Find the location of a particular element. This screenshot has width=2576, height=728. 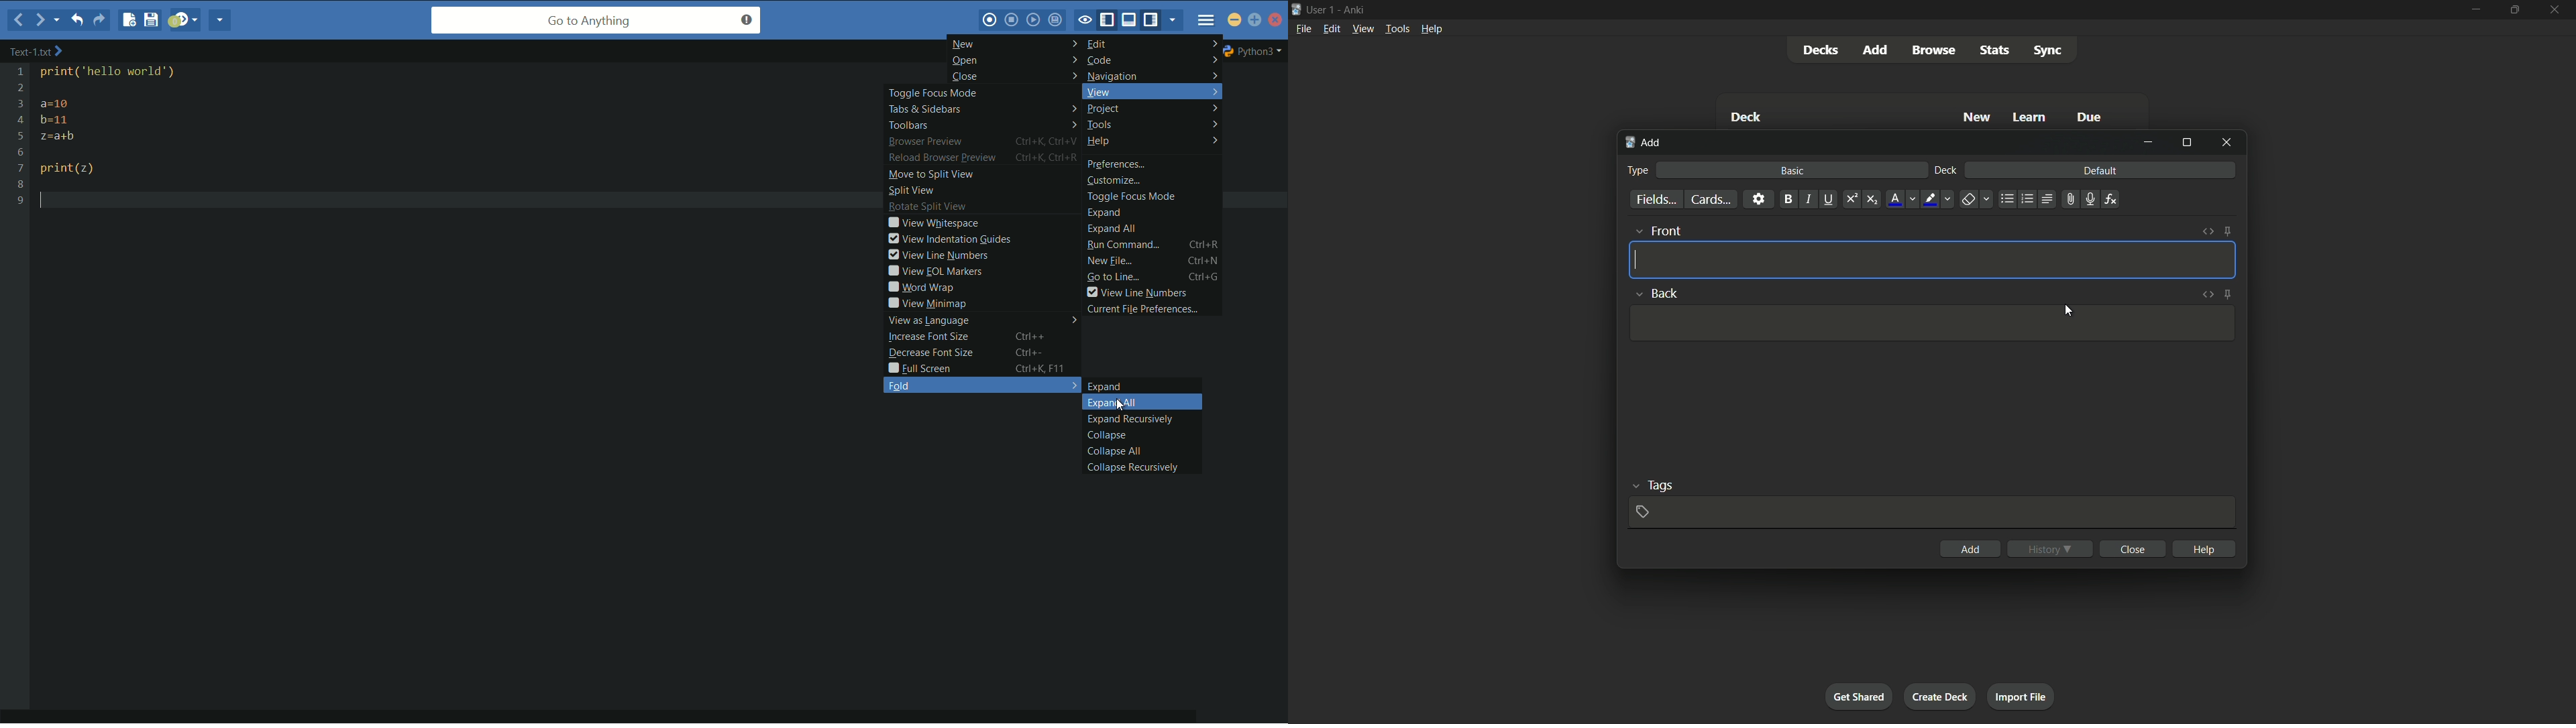

type is located at coordinates (1638, 170).